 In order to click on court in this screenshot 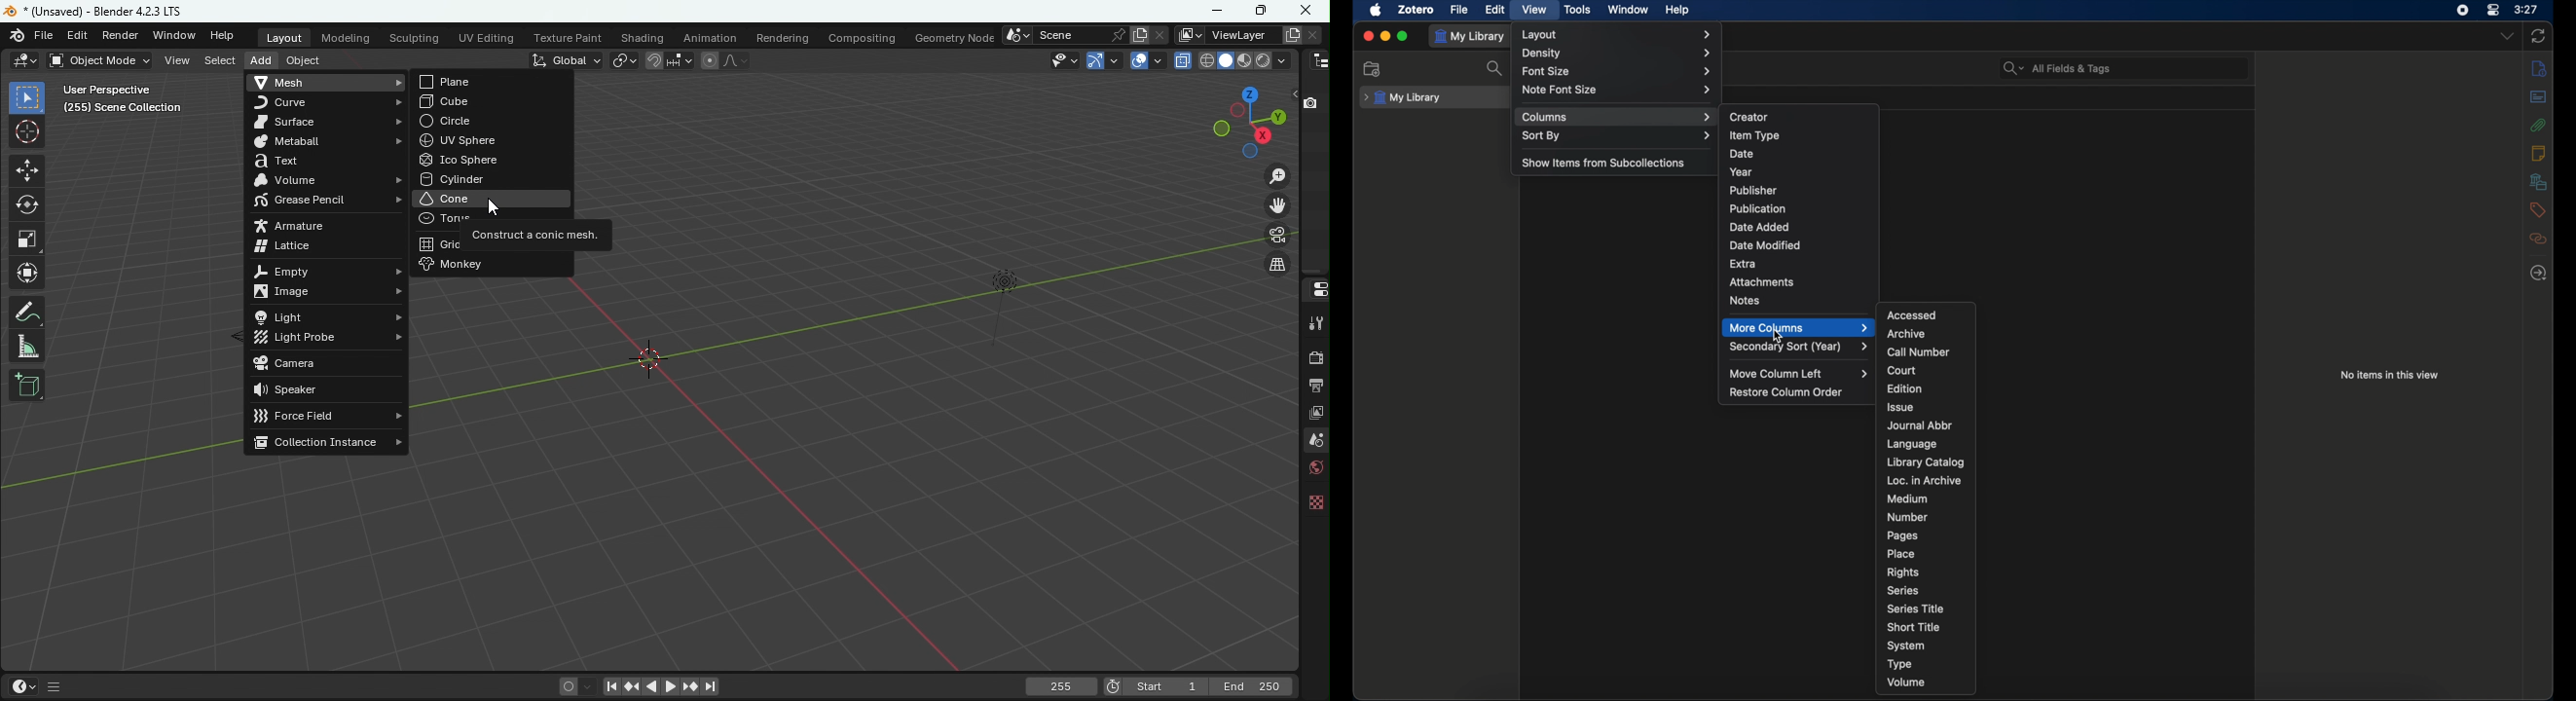, I will do `click(1902, 371)`.